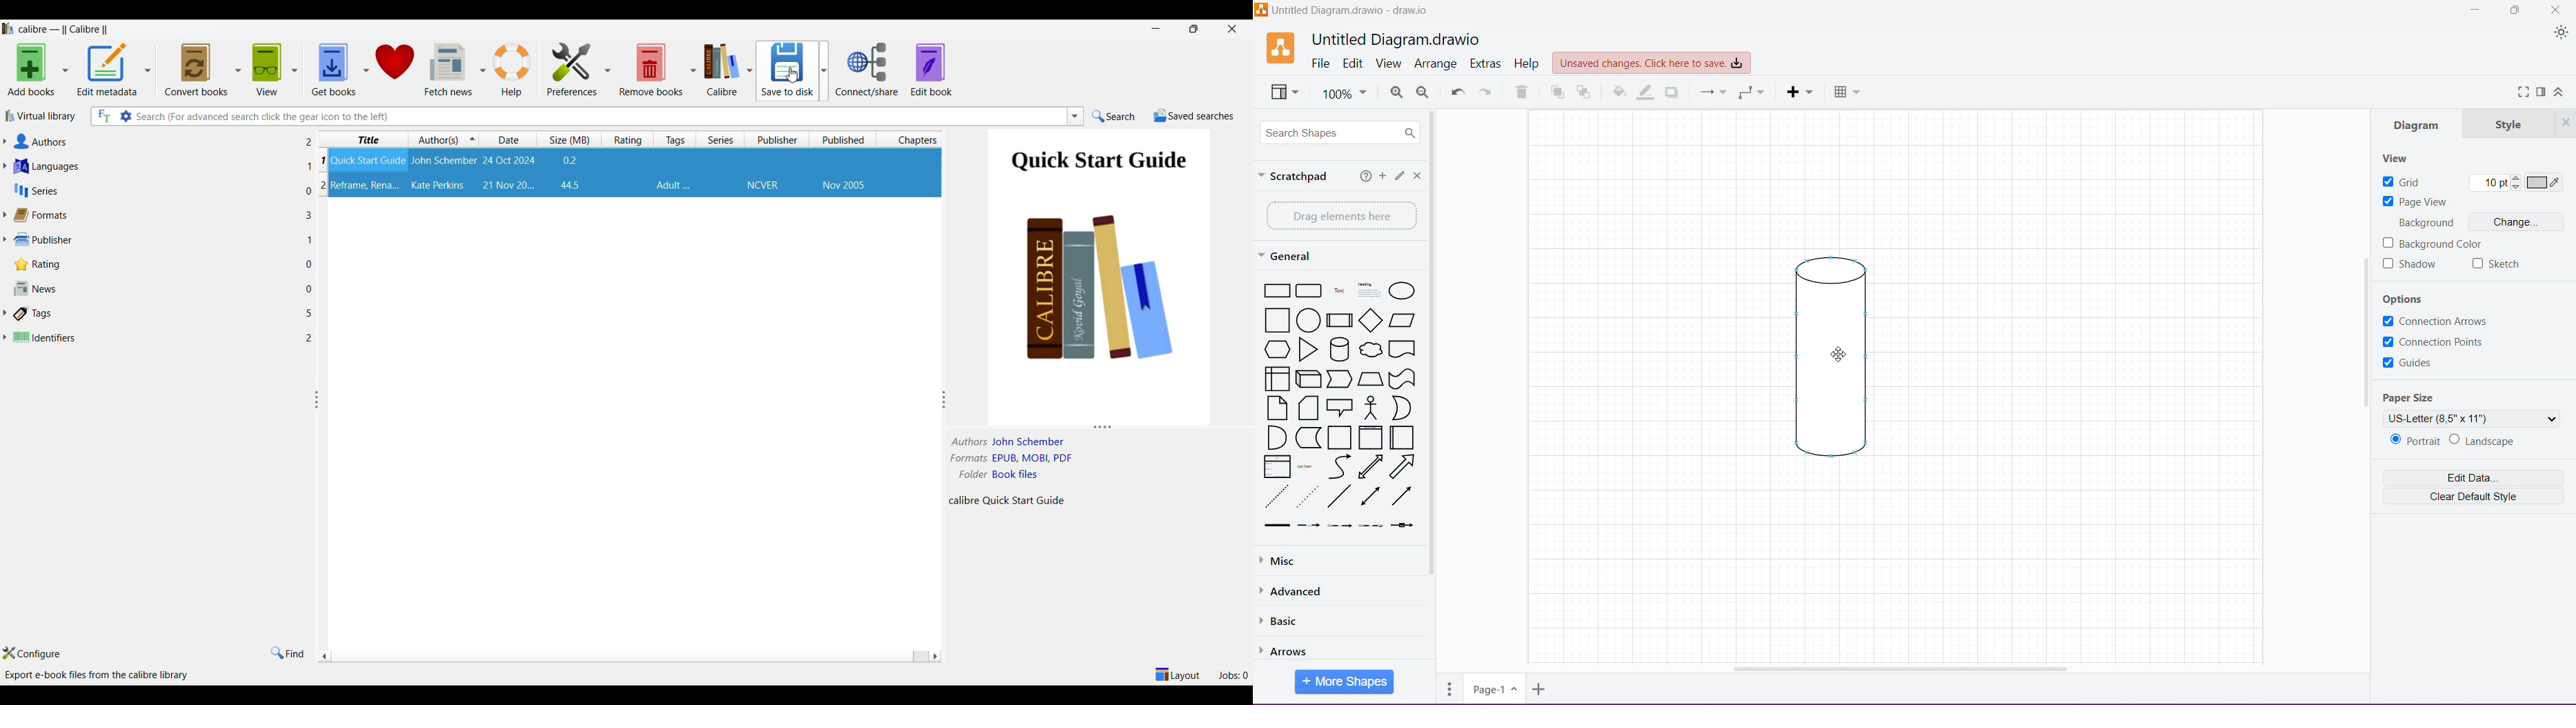 This screenshot has height=728, width=2576. What do you see at coordinates (149, 289) in the screenshot?
I see `News` at bounding box center [149, 289].